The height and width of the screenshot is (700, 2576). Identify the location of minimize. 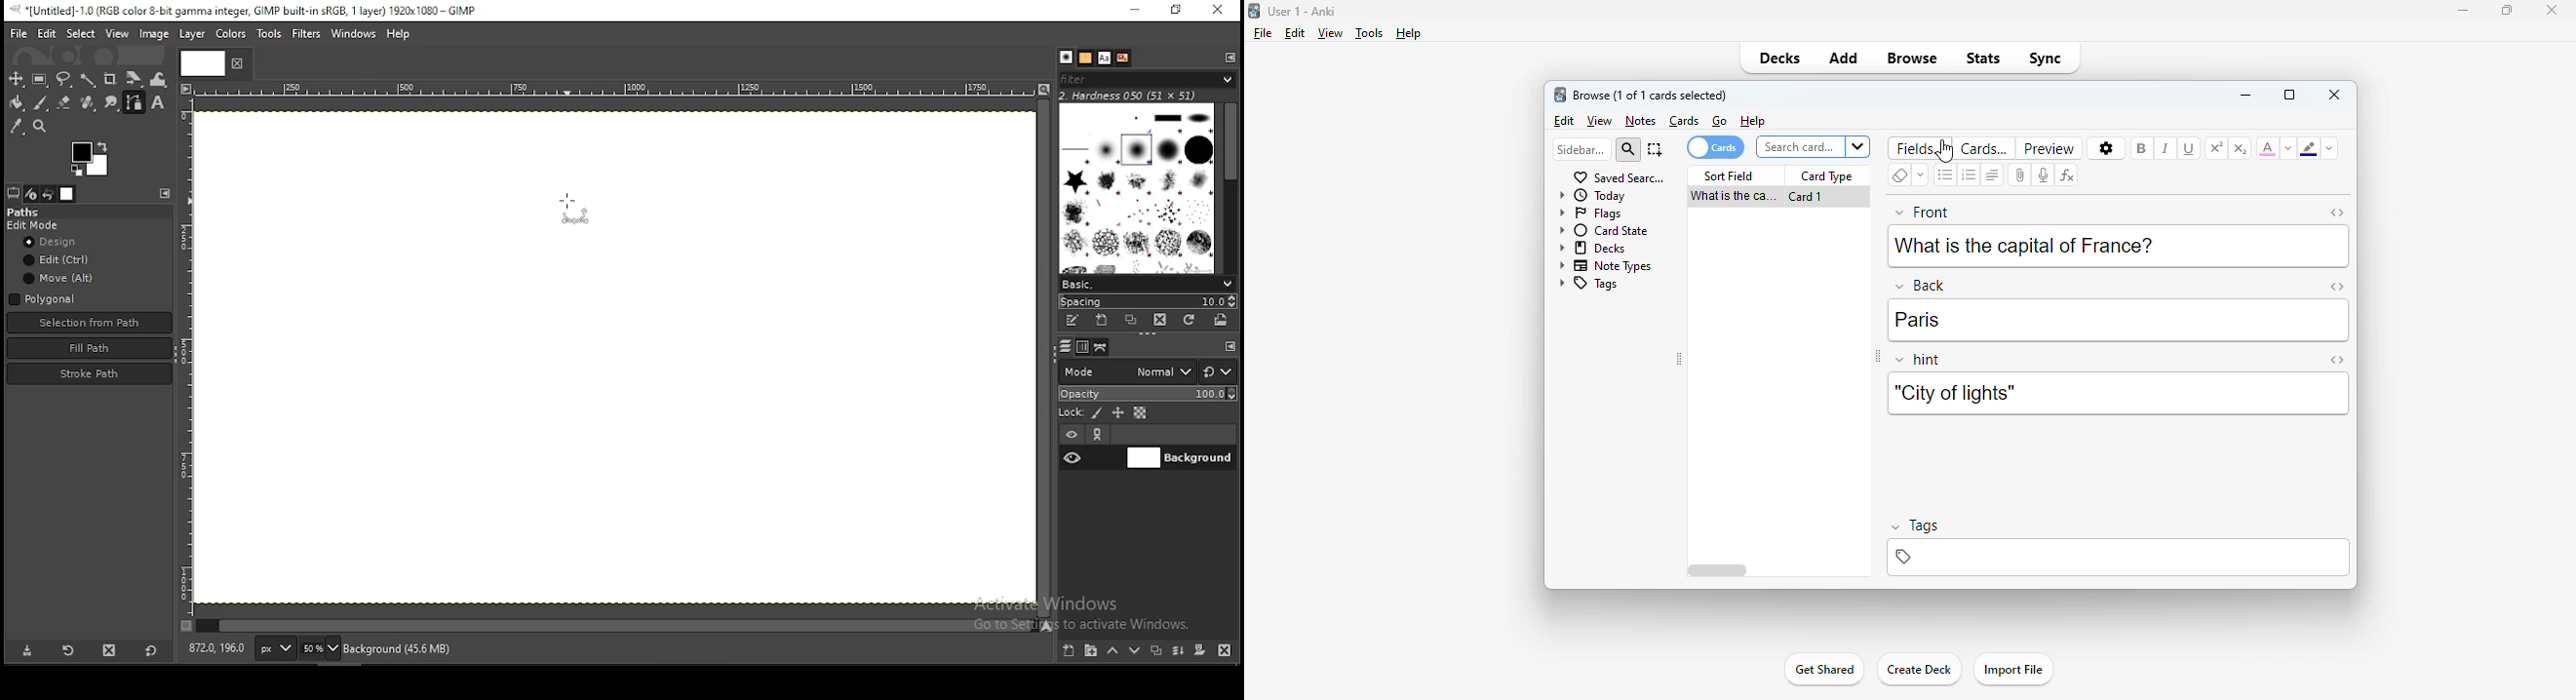
(1137, 10).